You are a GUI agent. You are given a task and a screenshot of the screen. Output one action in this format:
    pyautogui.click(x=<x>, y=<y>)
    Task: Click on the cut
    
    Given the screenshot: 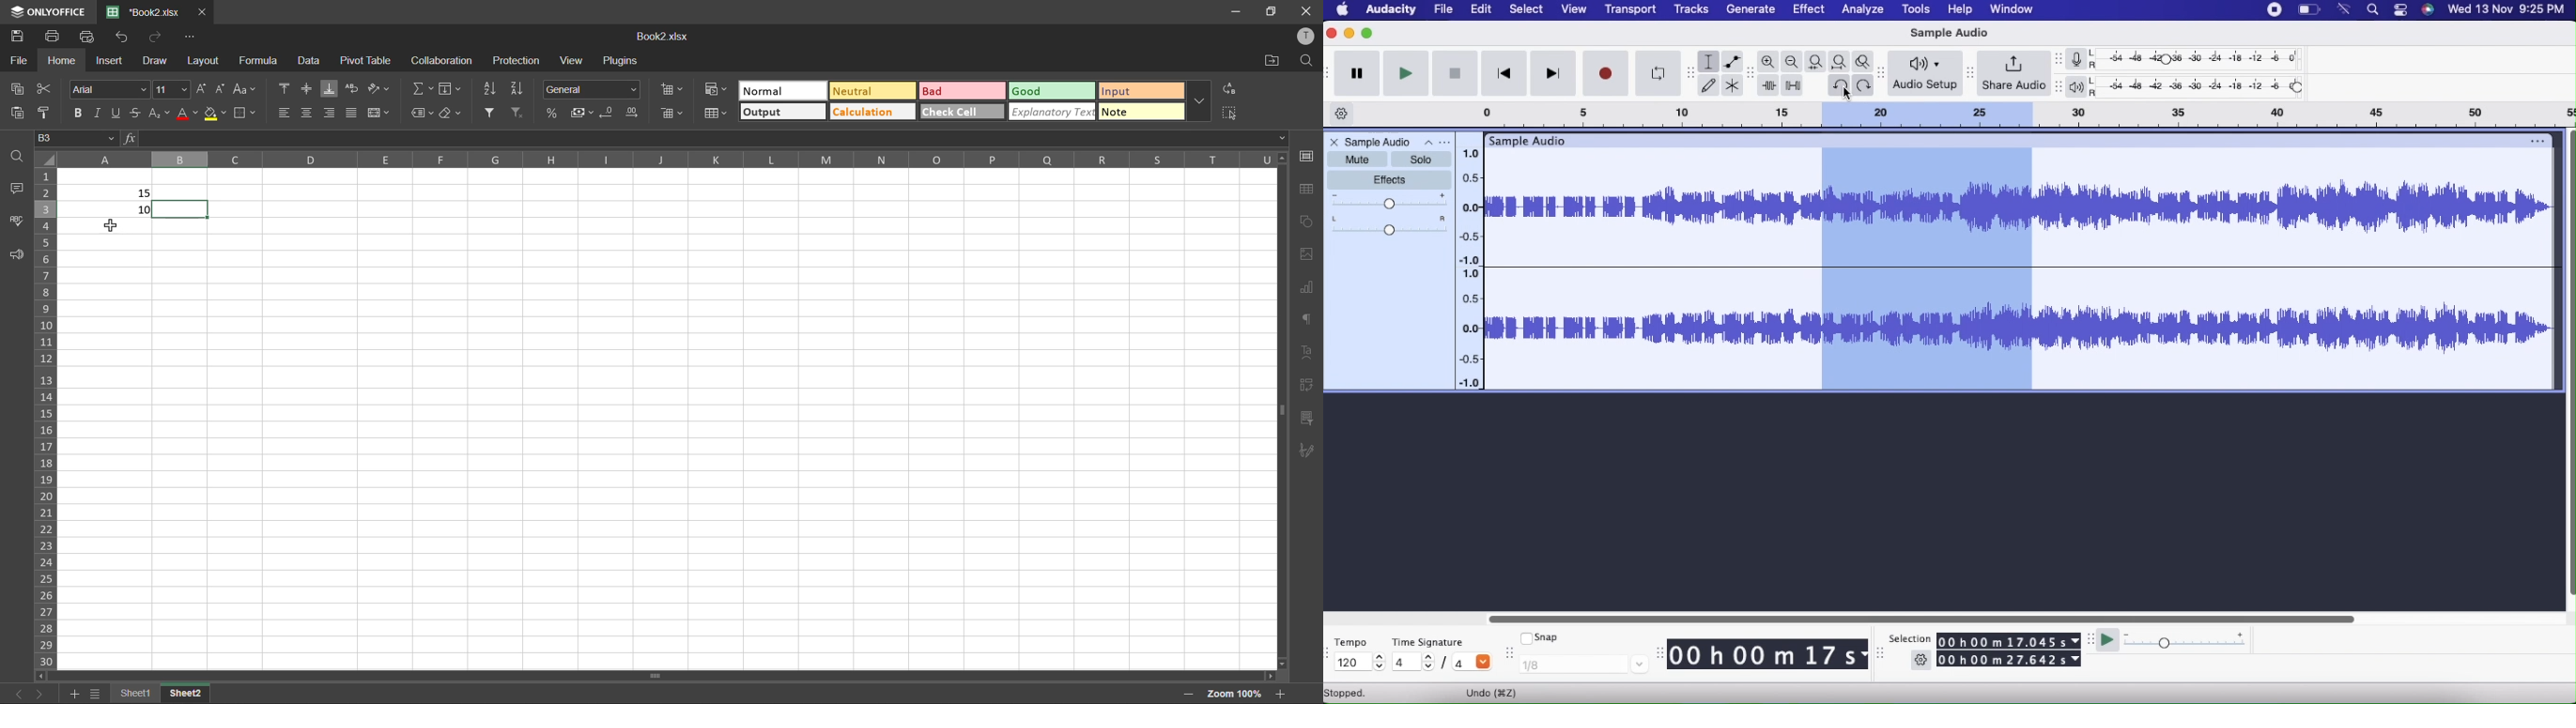 What is the action you would take?
    pyautogui.click(x=43, y=90)
    